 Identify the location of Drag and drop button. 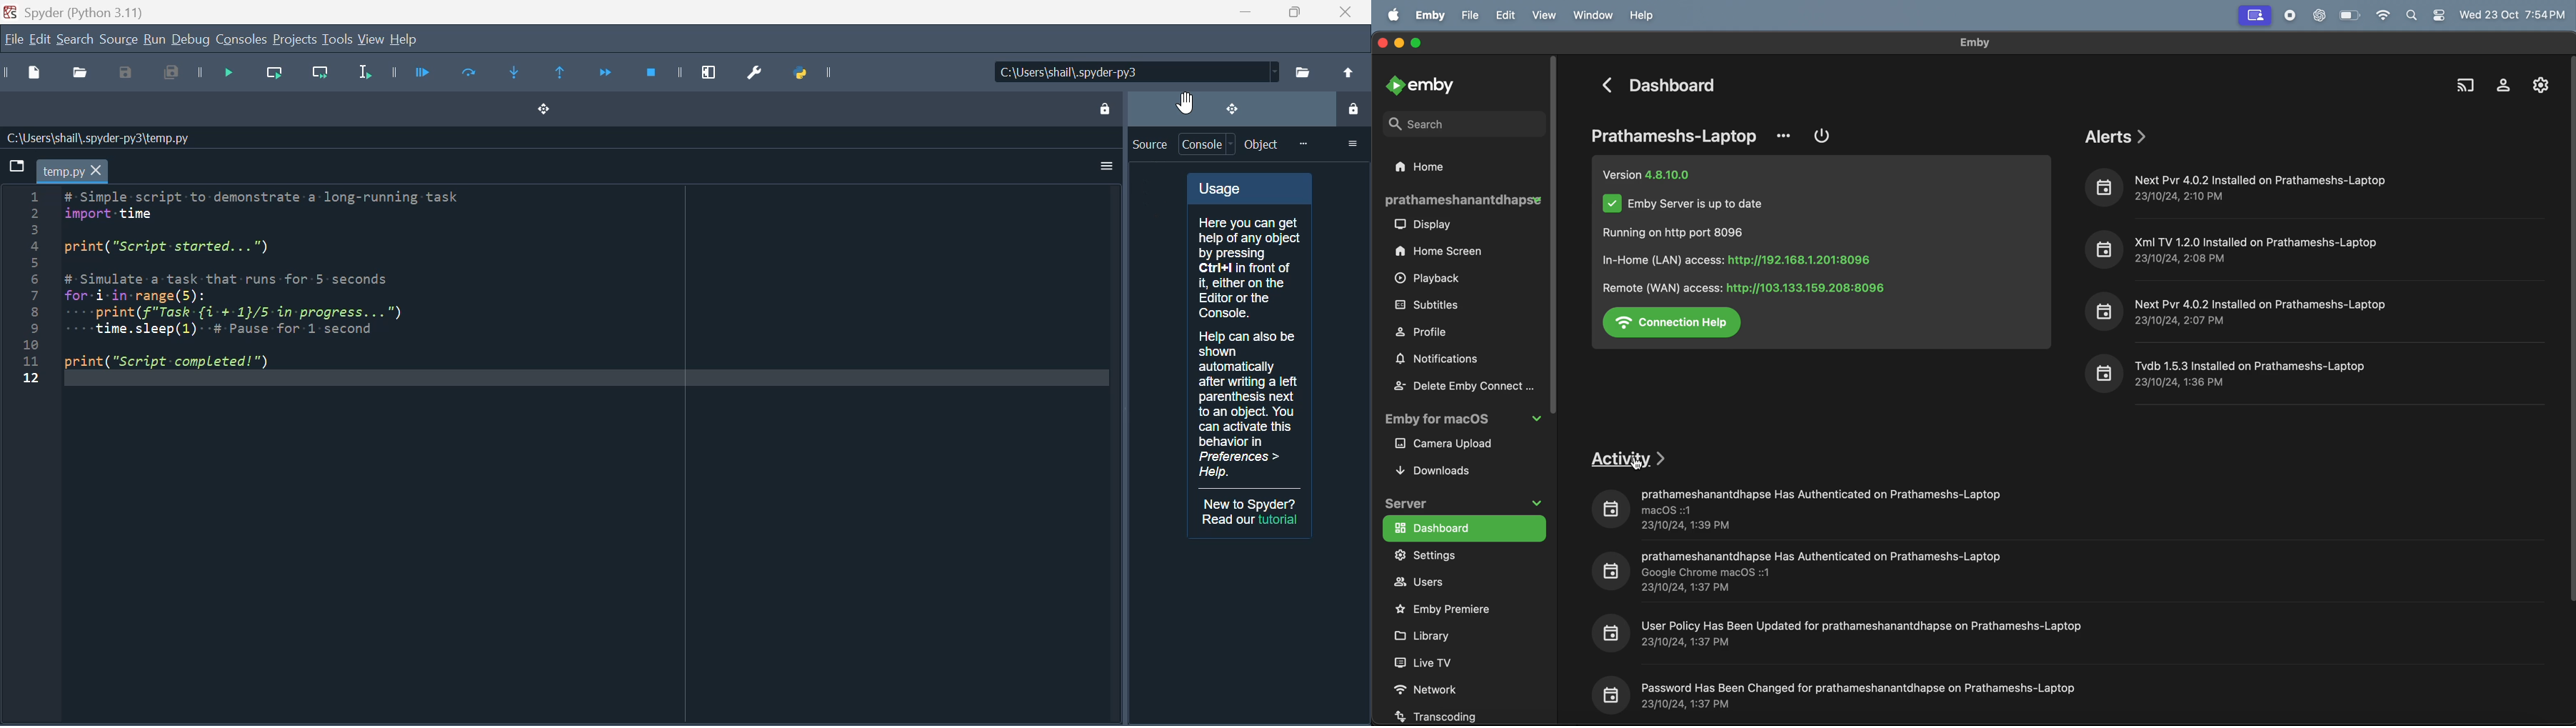
(541, 111).